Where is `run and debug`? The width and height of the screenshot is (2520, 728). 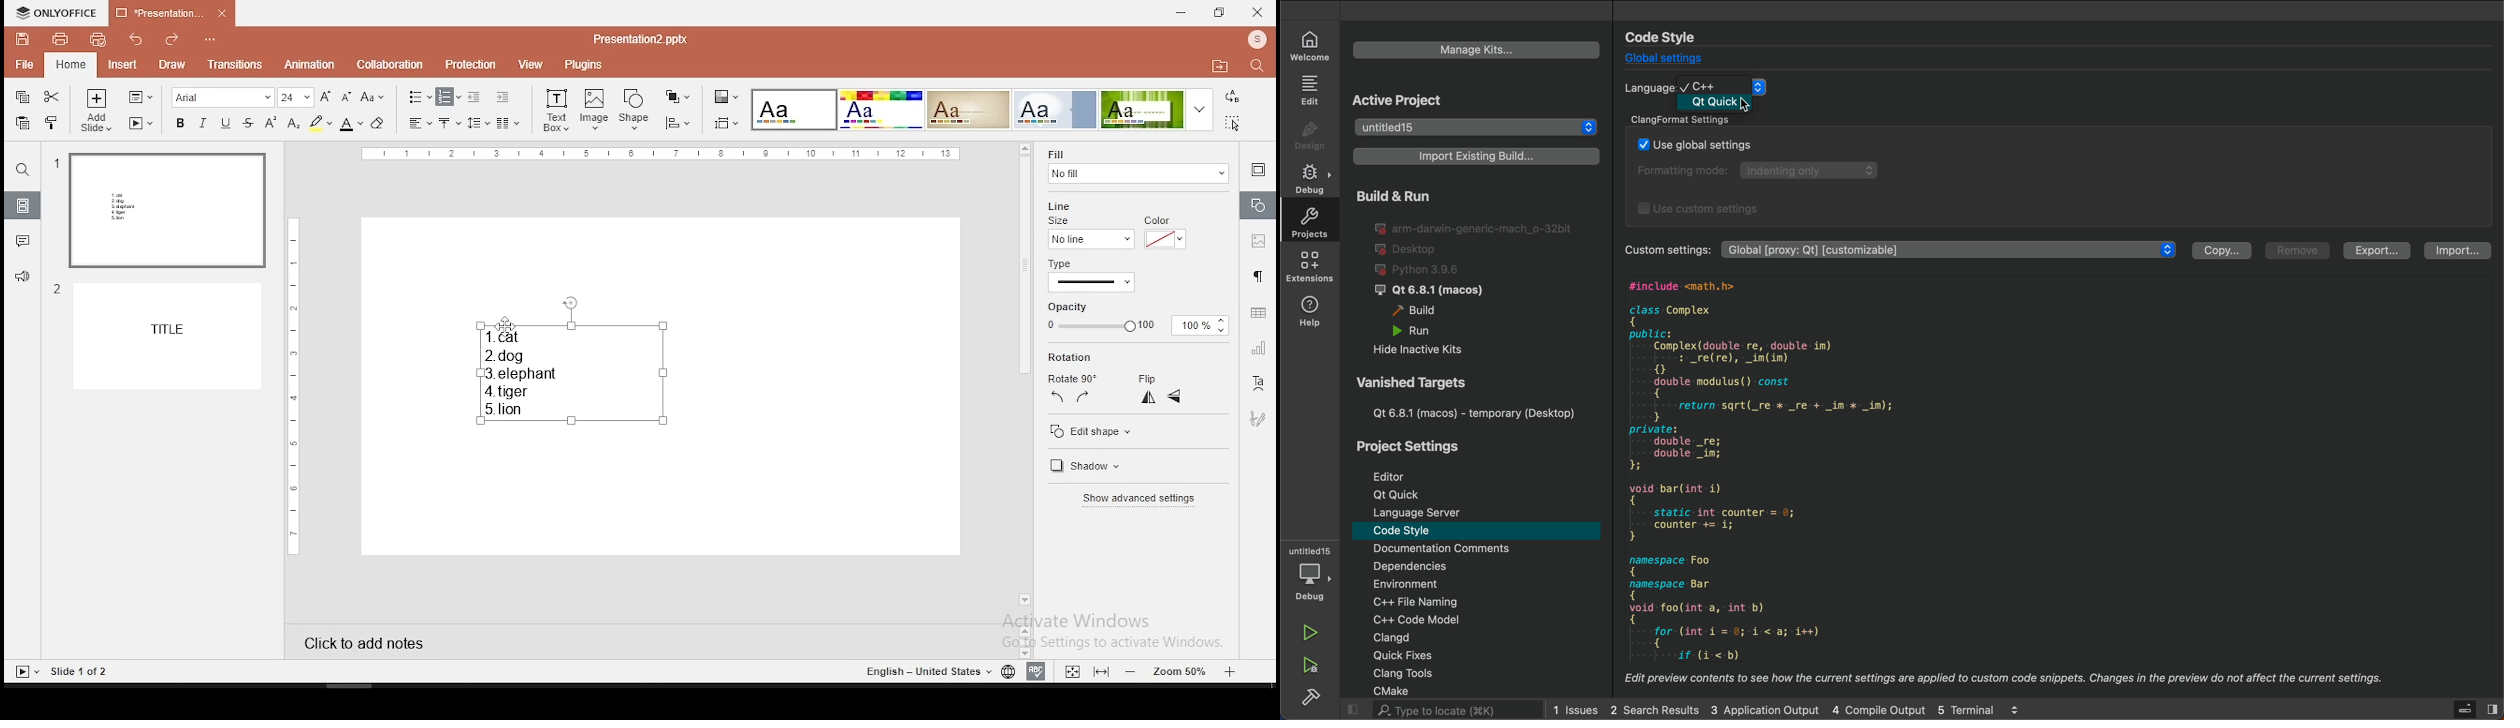
run and debug is located at coordinates (1313, 667).